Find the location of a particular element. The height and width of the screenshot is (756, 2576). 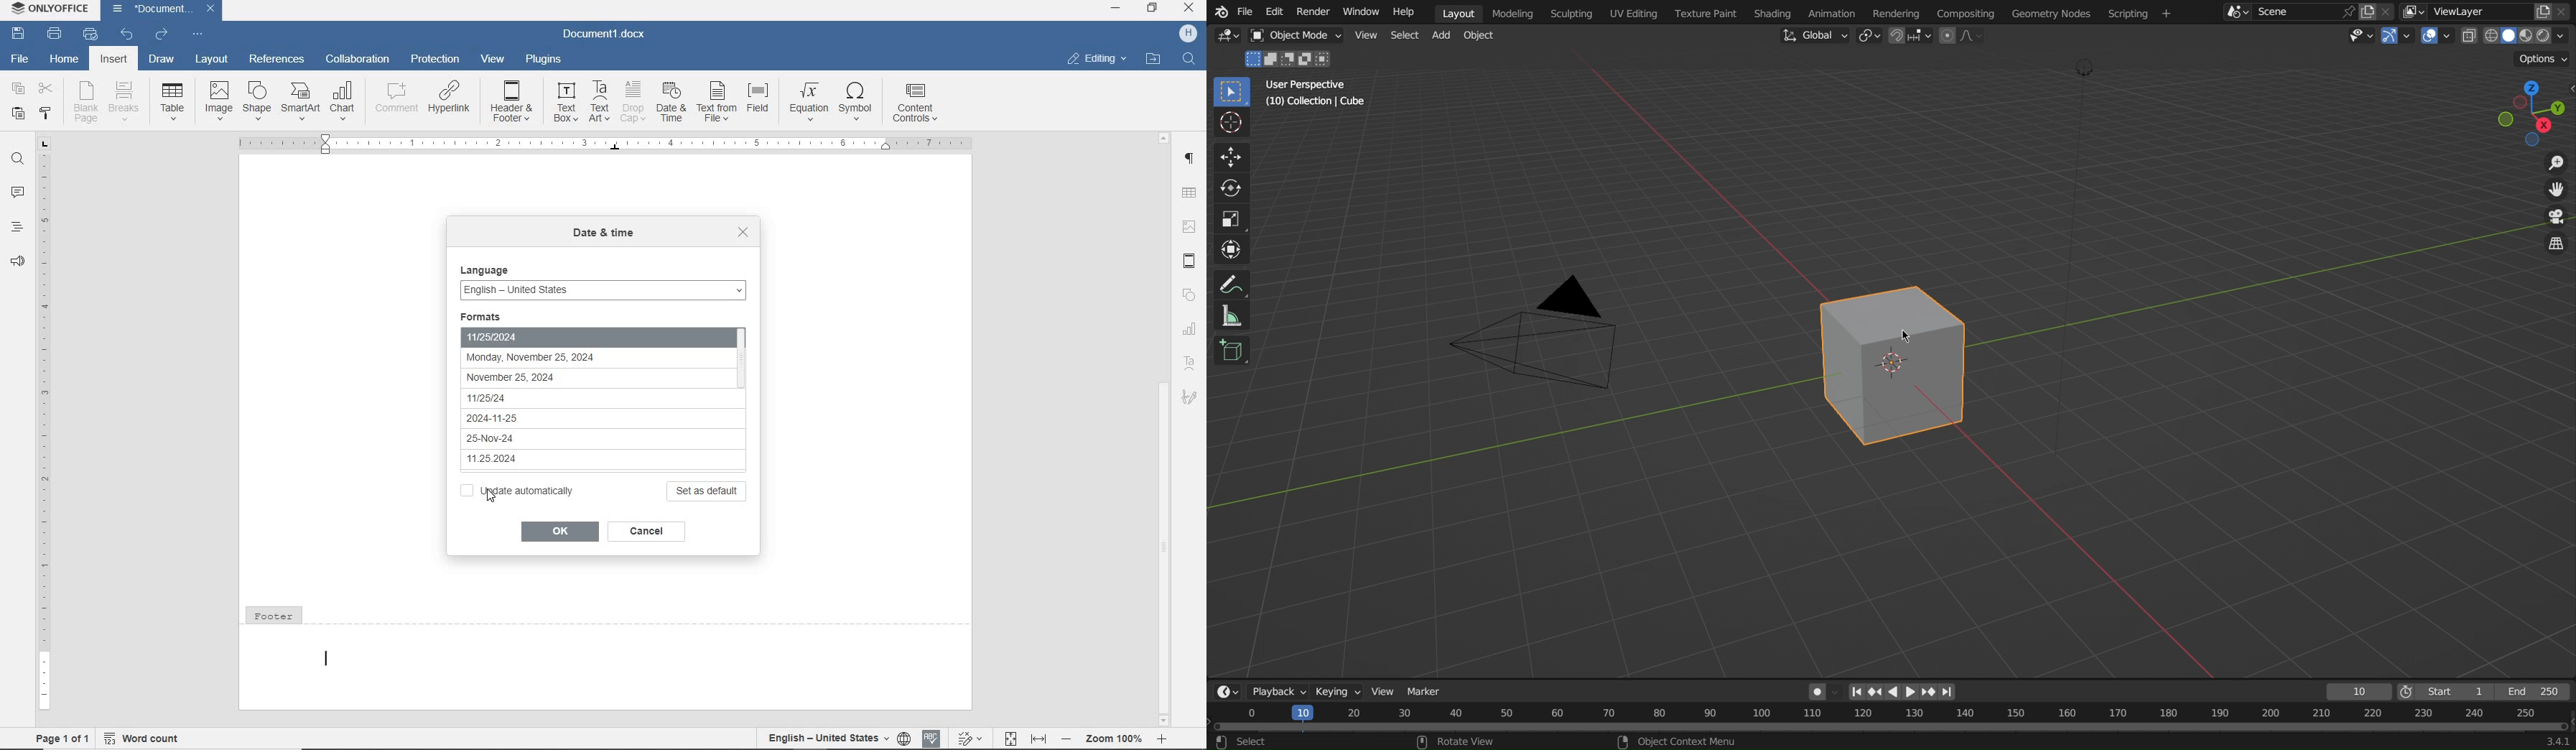

Monday, November 25, 2024 is located at coordinates (557, 358).